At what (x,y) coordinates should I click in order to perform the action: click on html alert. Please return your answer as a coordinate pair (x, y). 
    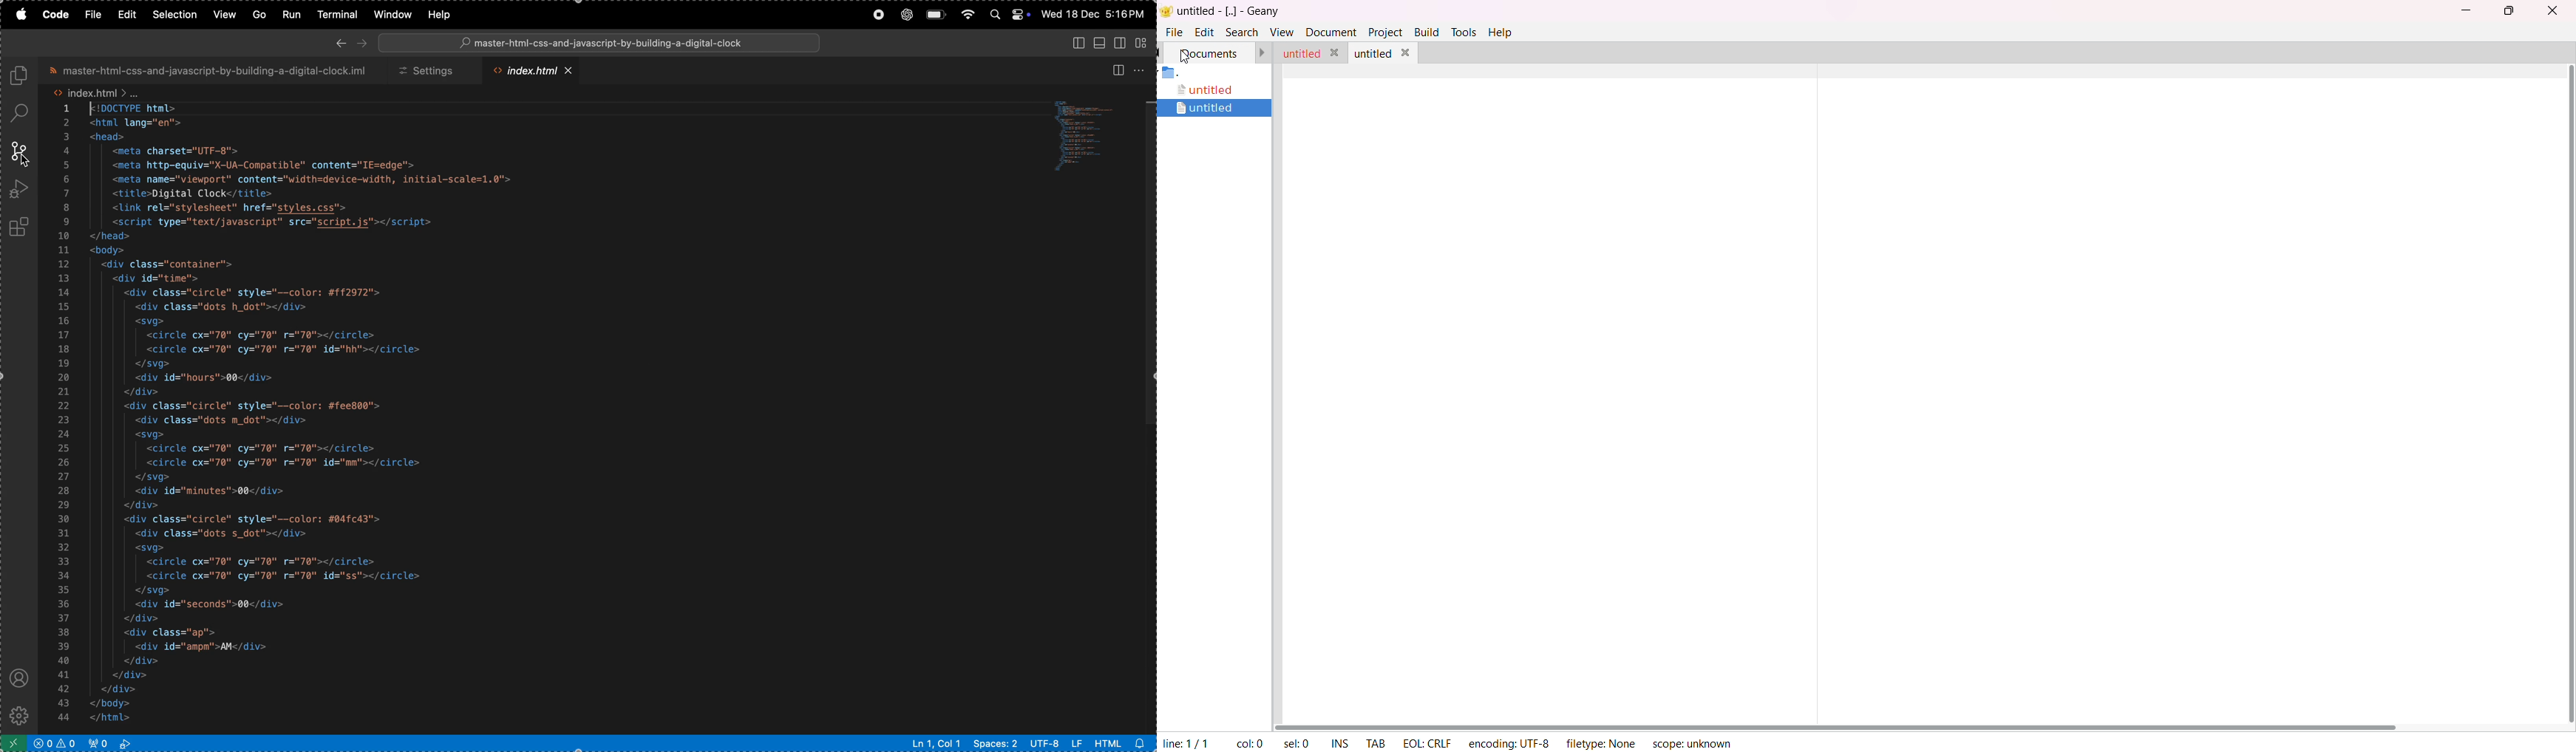
    Looking at the image, I should click on (1118, 742).